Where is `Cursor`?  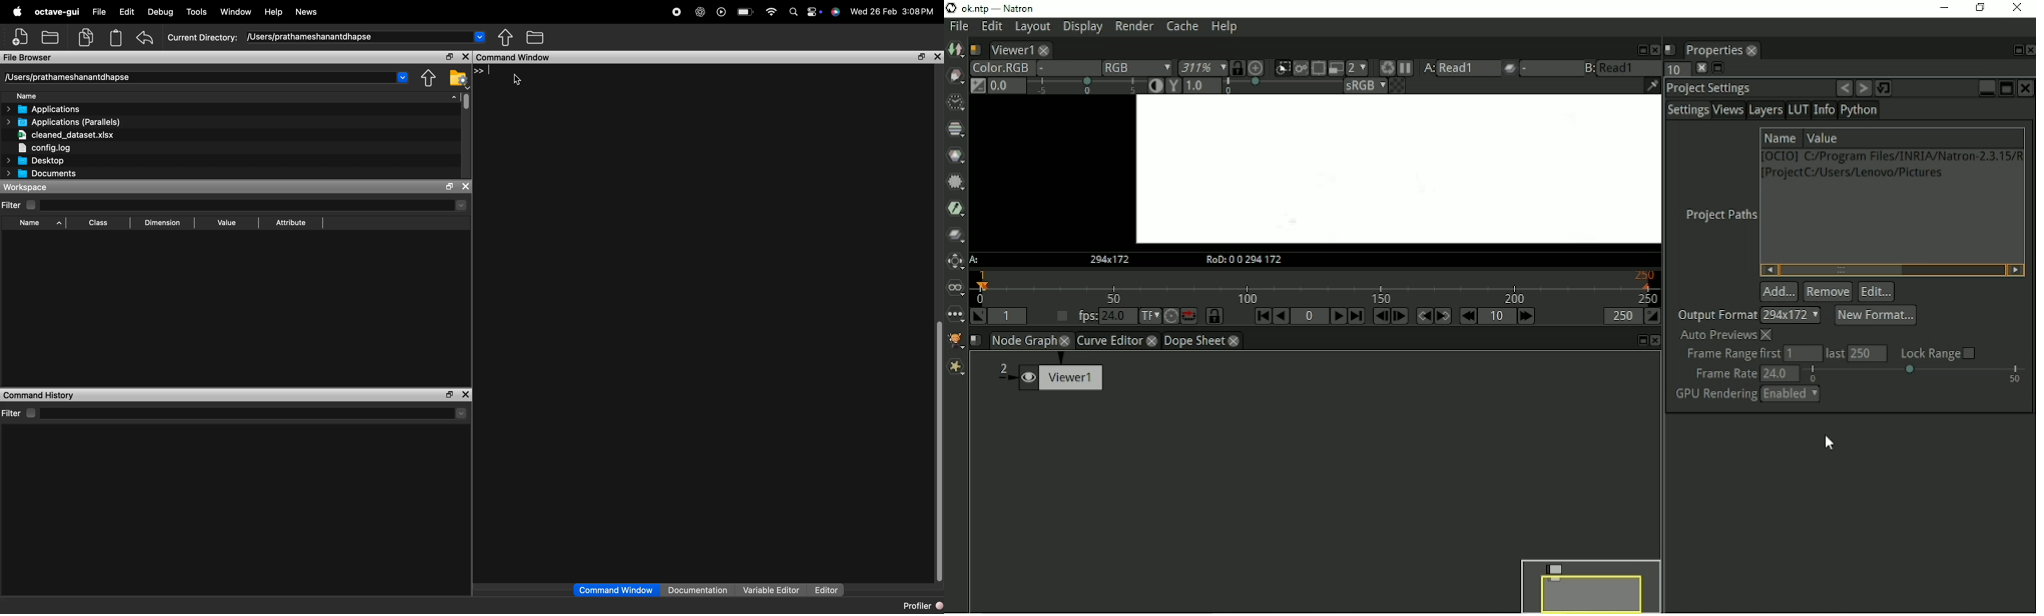
Cursor is located at coordinates (1829, 442).